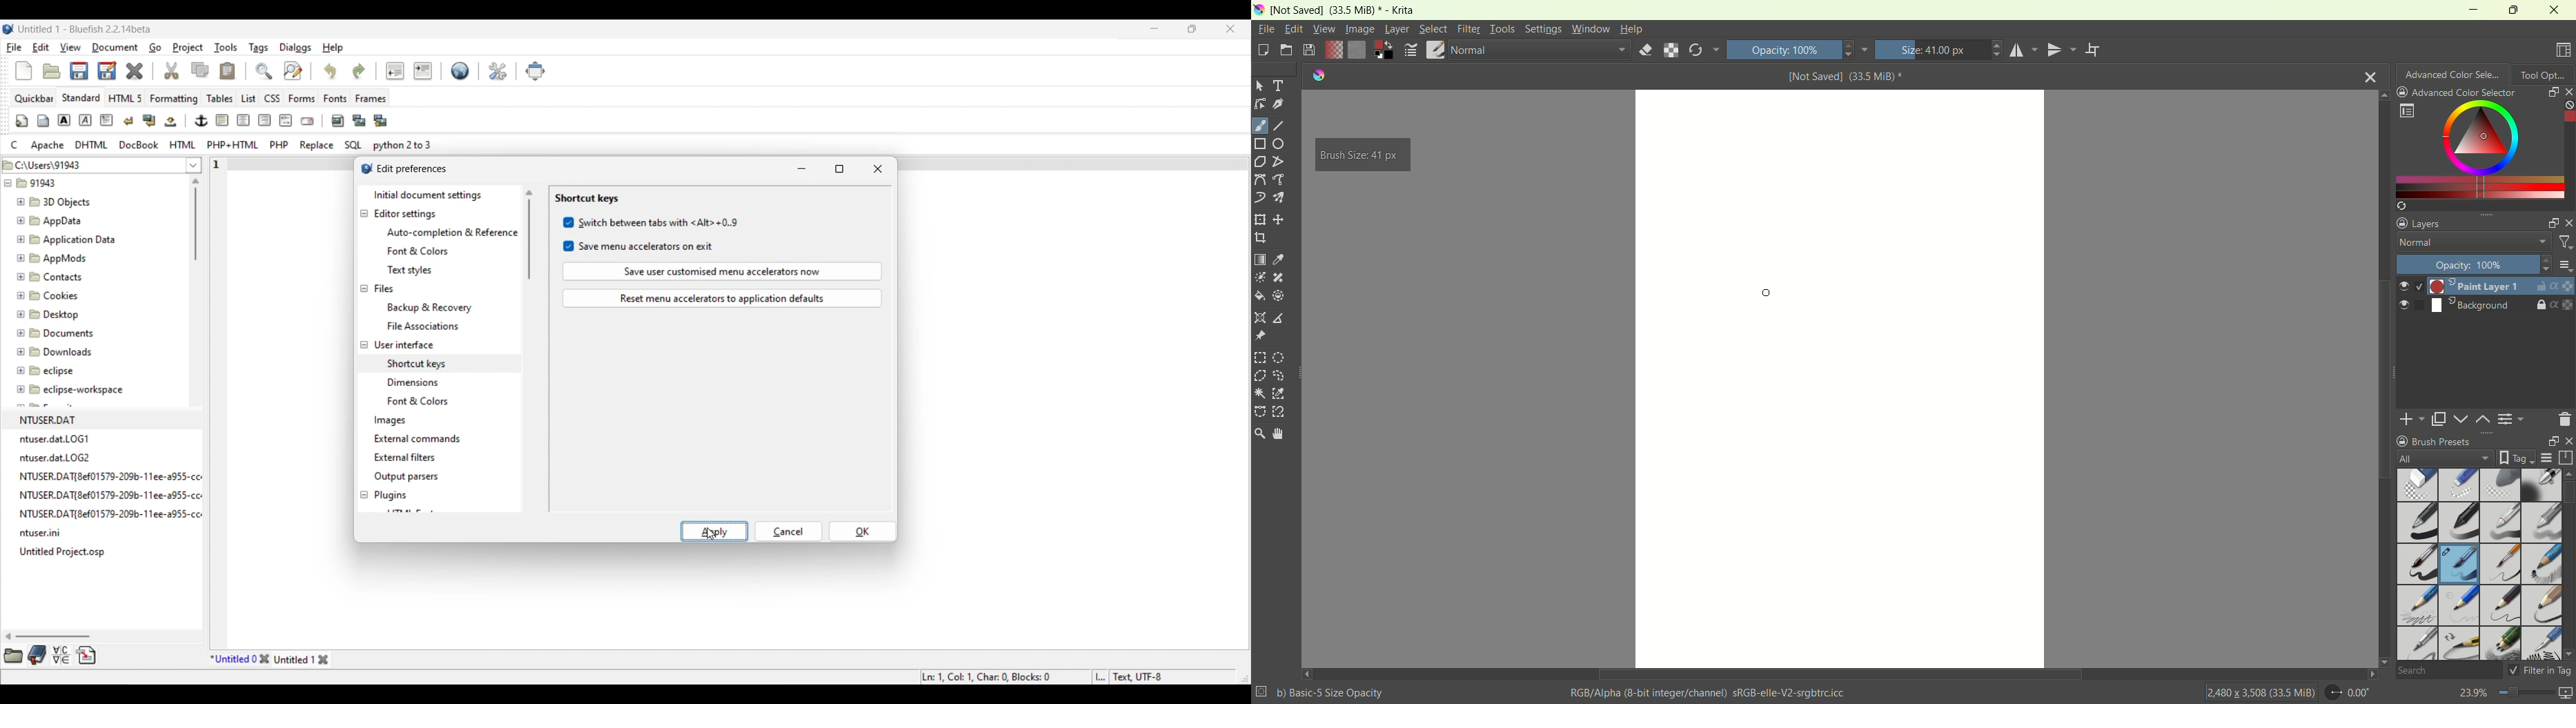 The height and width of the screenshot is (728, 2576). I want to click on crop, so click(1260, 237).